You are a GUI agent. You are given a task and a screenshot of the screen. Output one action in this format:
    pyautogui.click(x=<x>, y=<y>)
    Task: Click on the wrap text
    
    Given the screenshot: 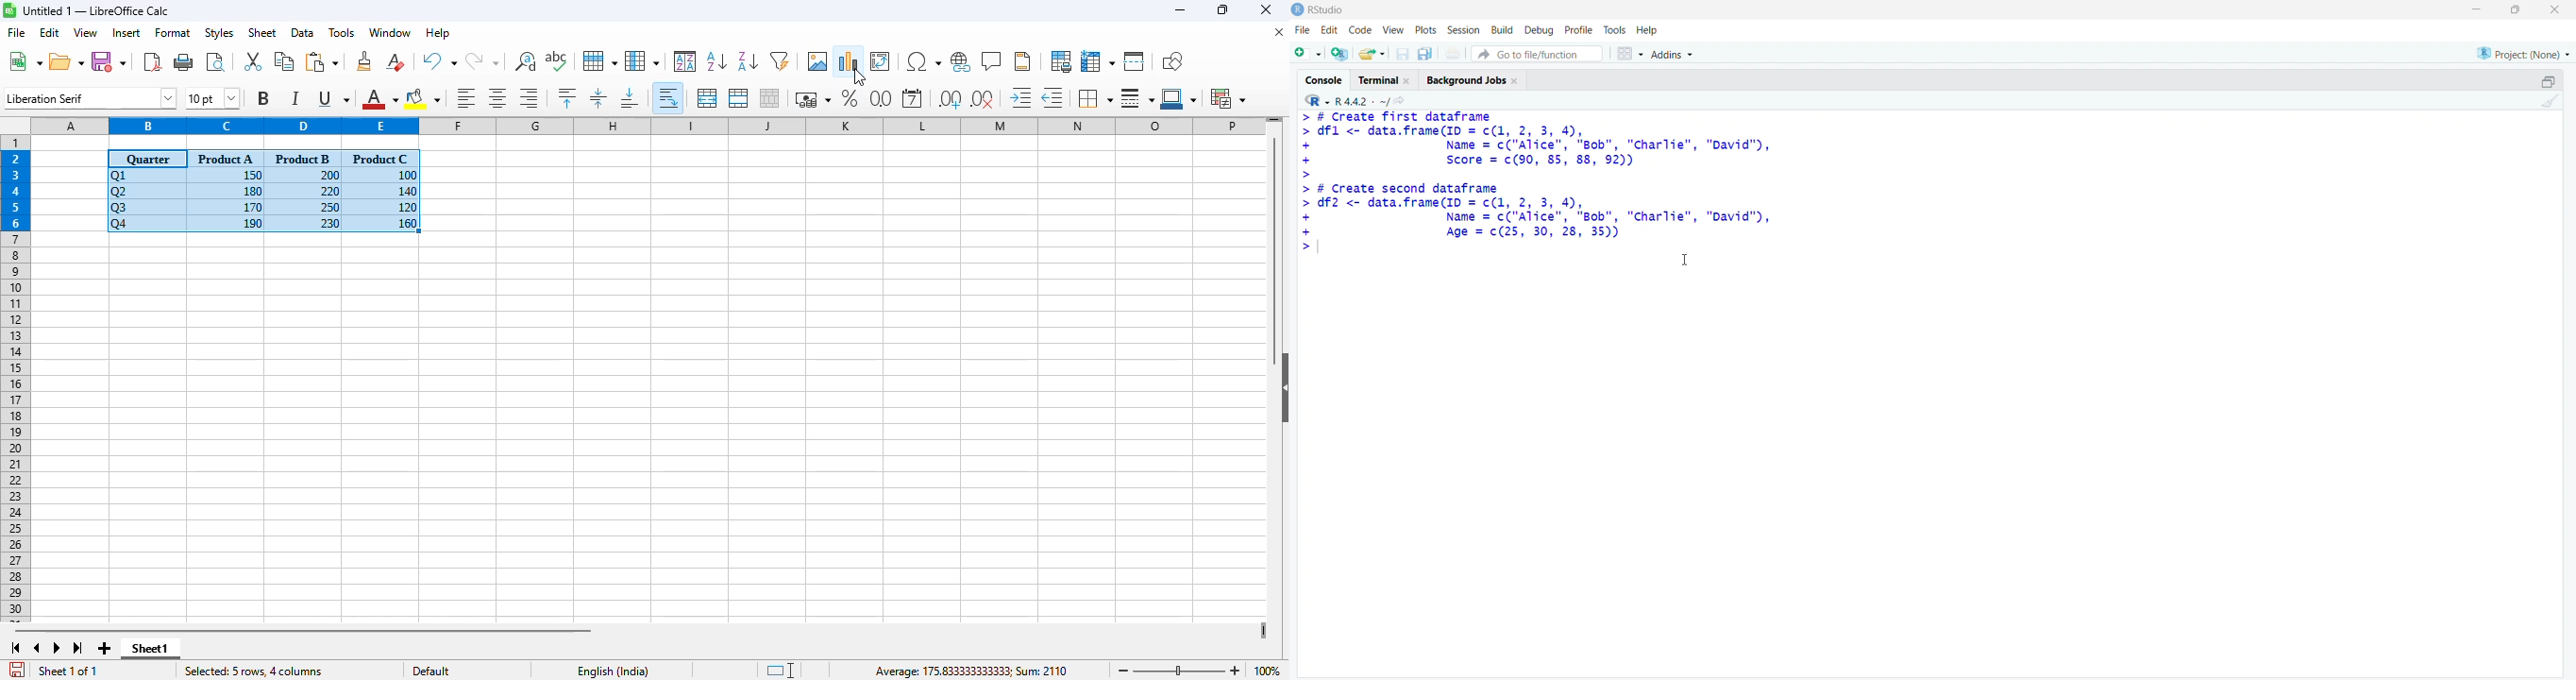 What is the action you would take?
    pyautogui.click(x=669, y=98)
    